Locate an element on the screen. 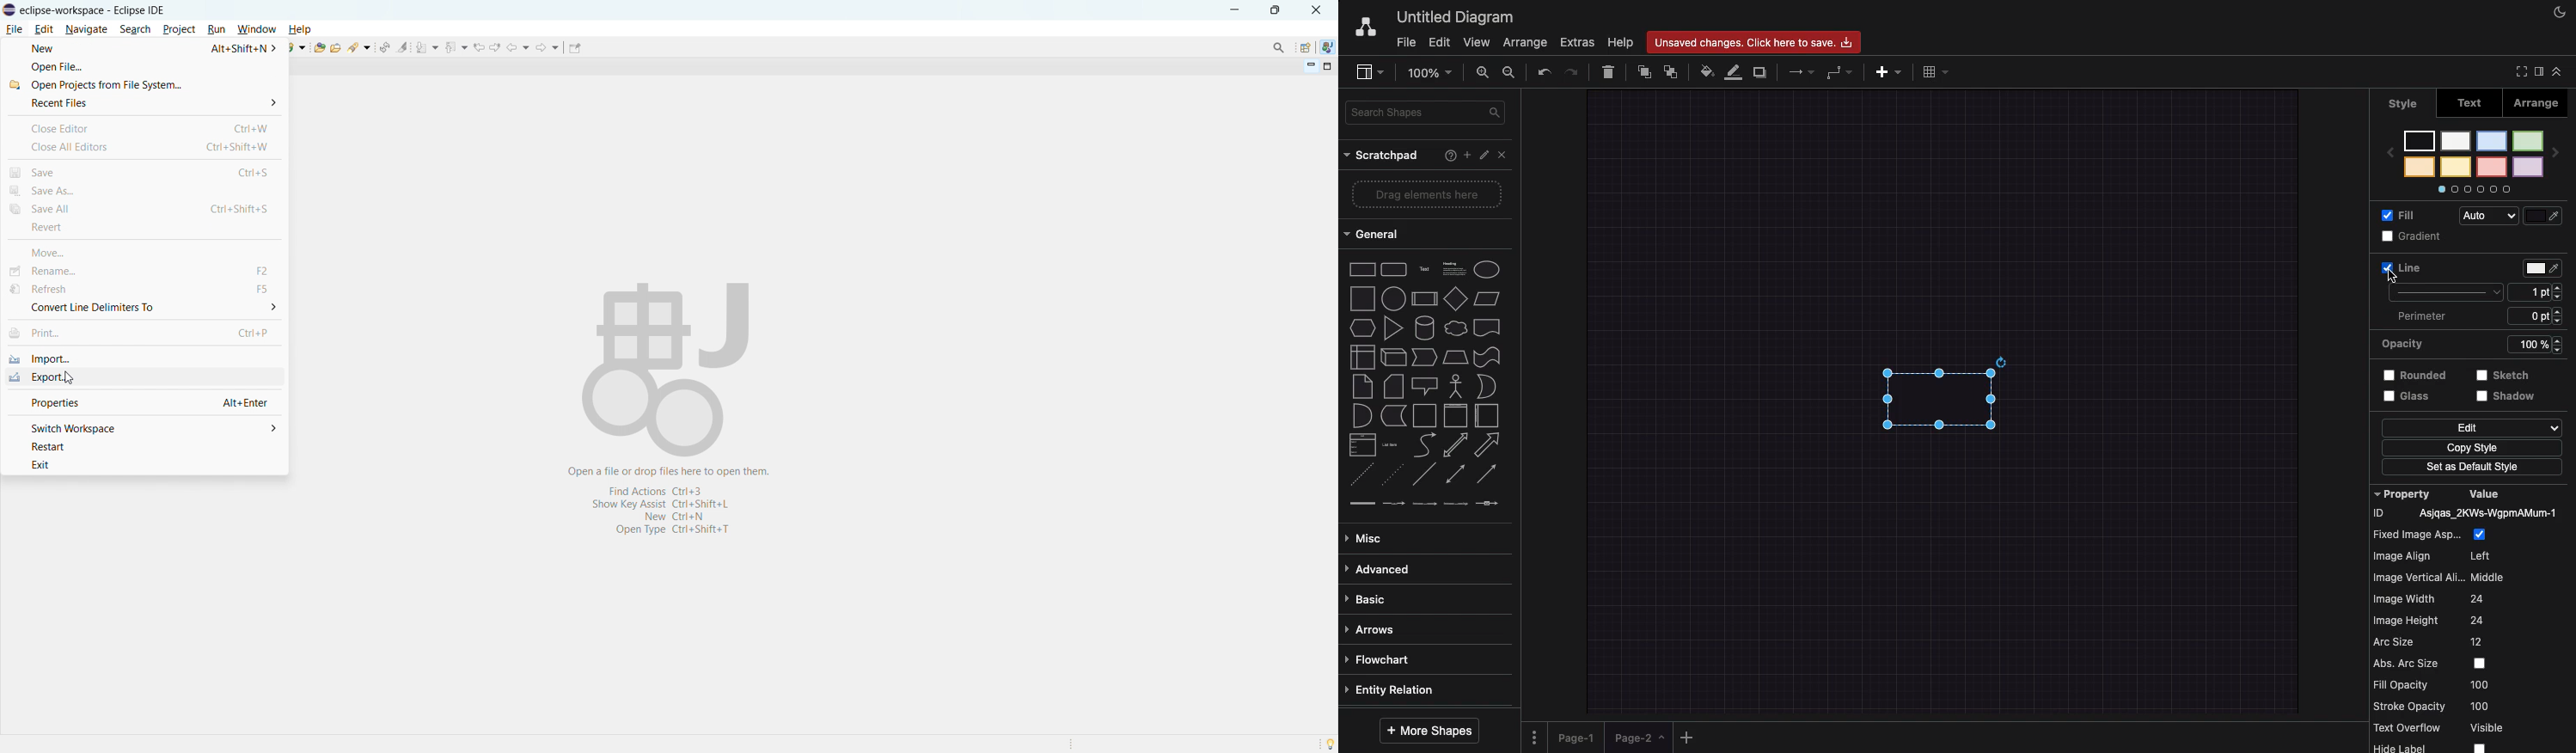 The image size is (2576, 756). Line color is located at coordinates (1736, 71).